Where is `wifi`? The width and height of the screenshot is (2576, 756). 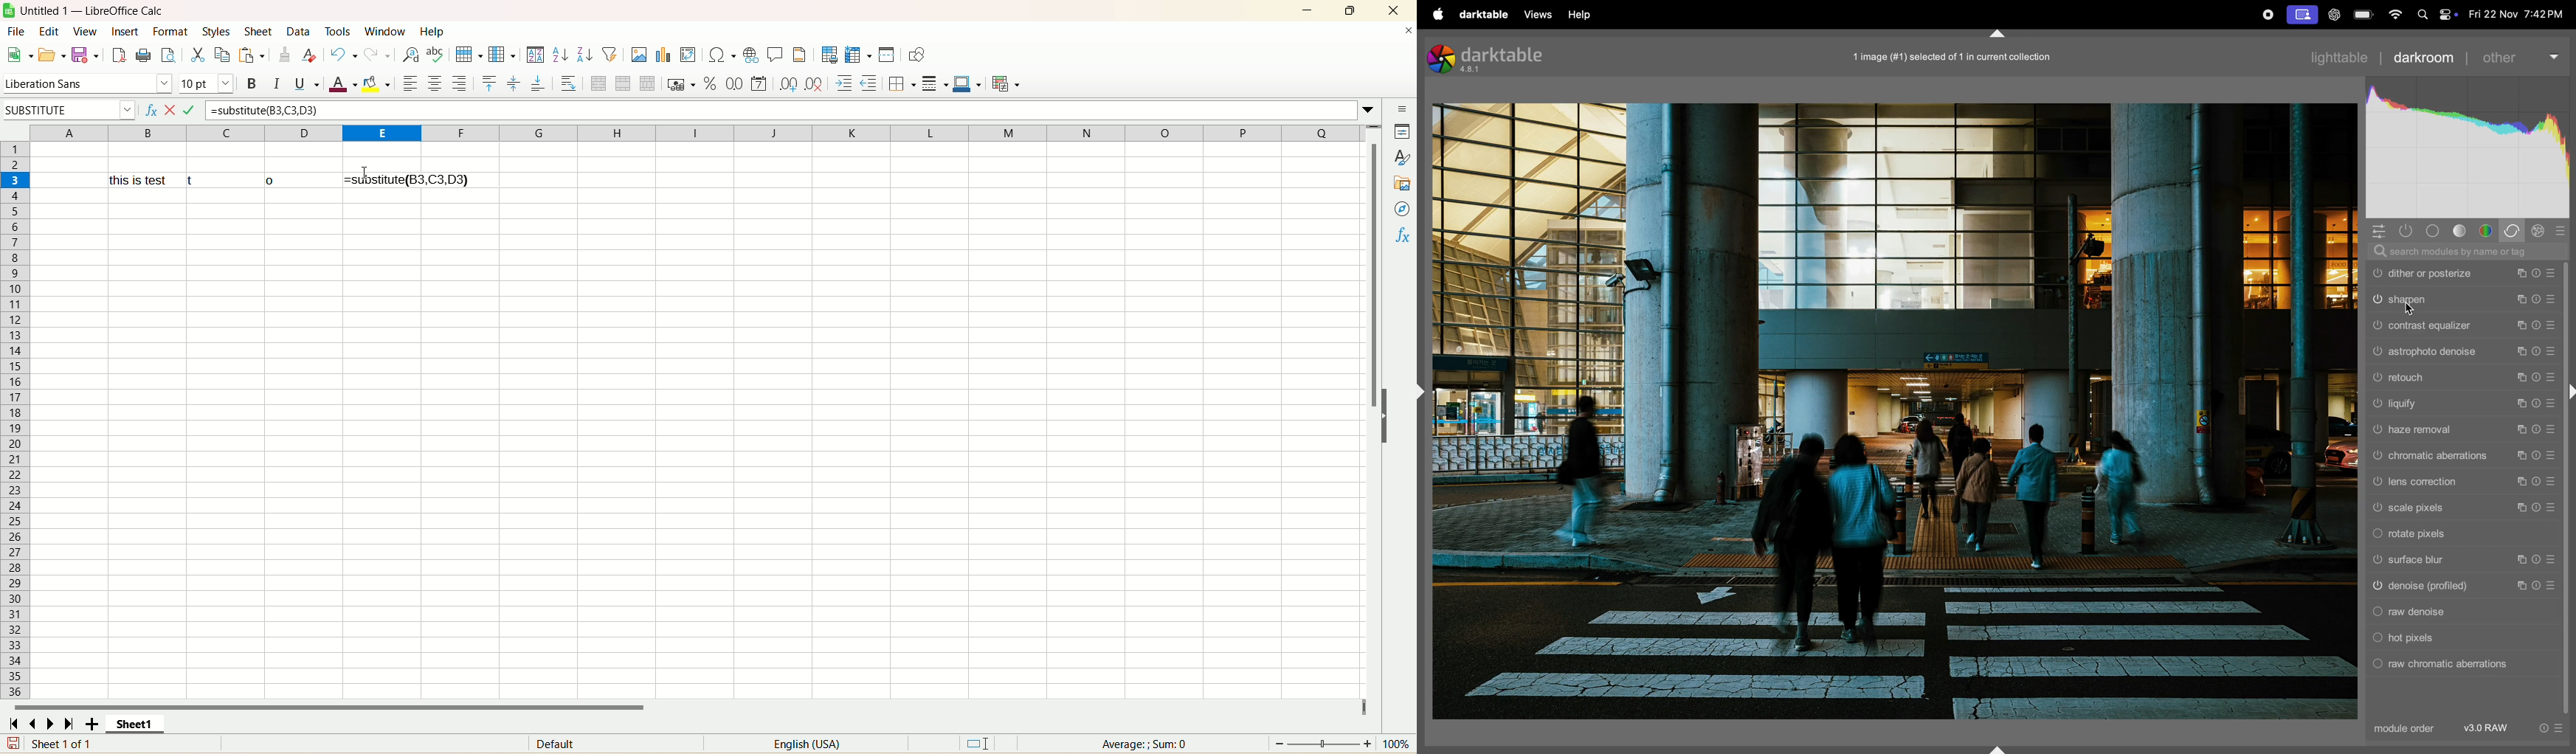
wifi is located at coordinates (2395, 14).